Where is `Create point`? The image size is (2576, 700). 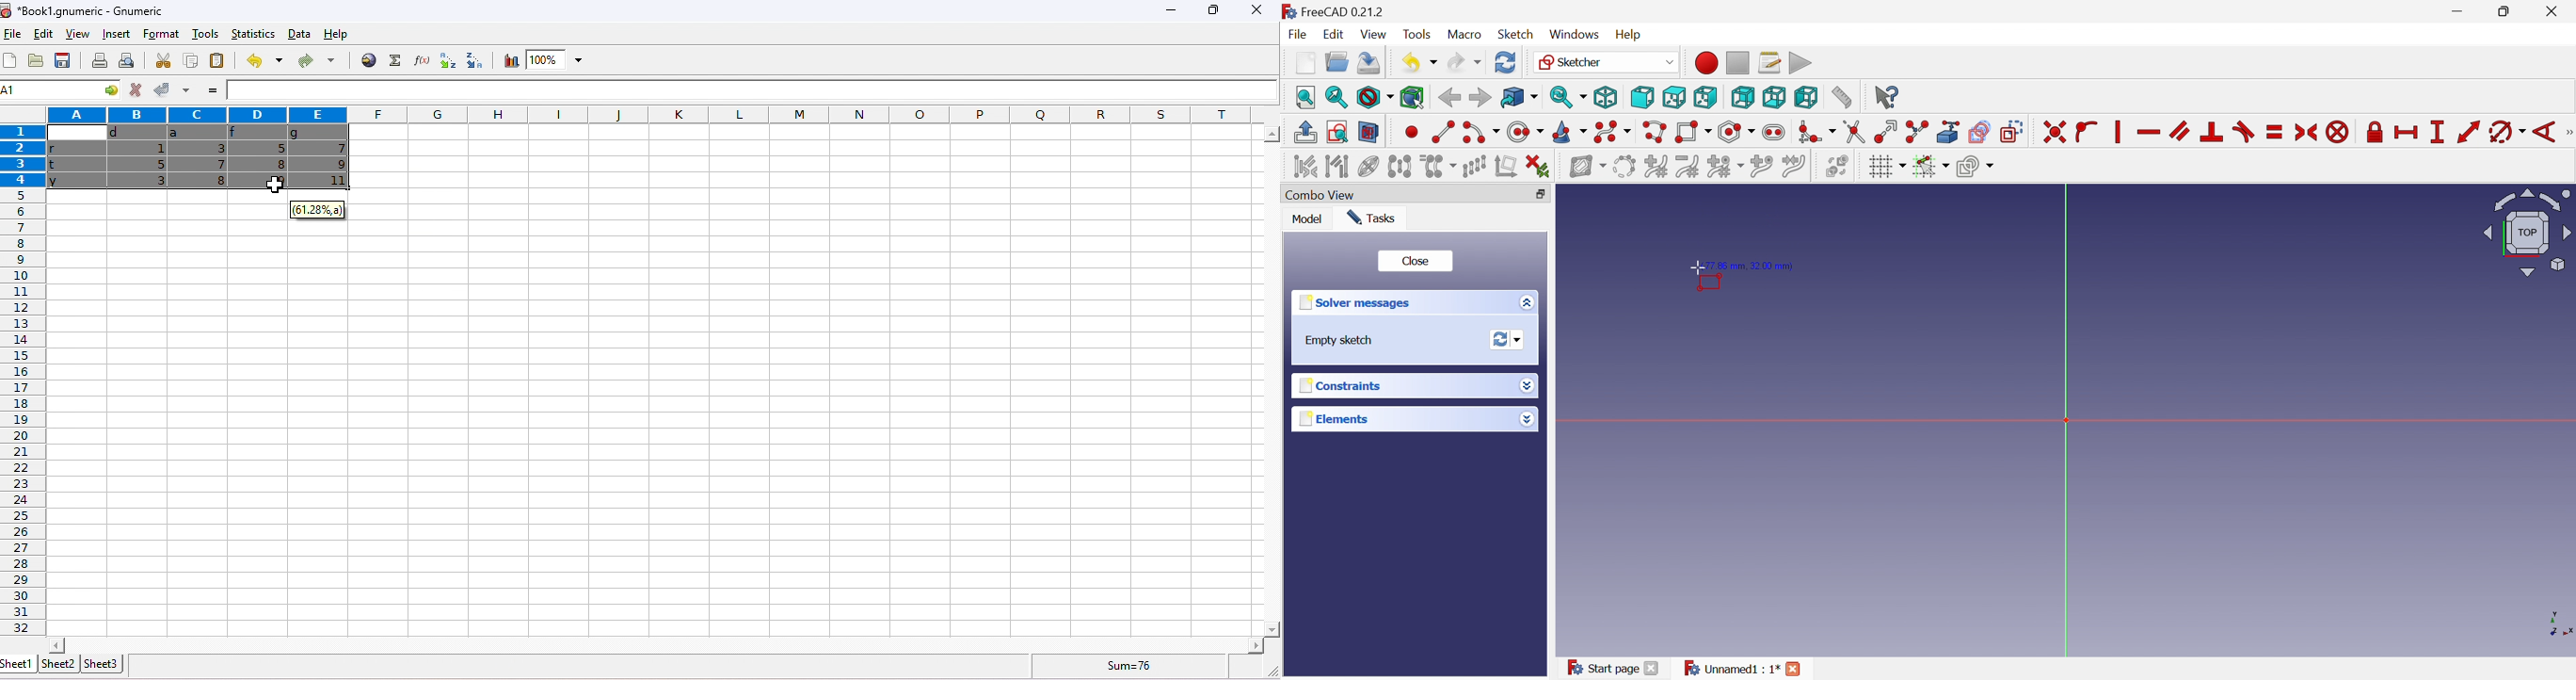 Create point is located at coordinates (1412, 131).